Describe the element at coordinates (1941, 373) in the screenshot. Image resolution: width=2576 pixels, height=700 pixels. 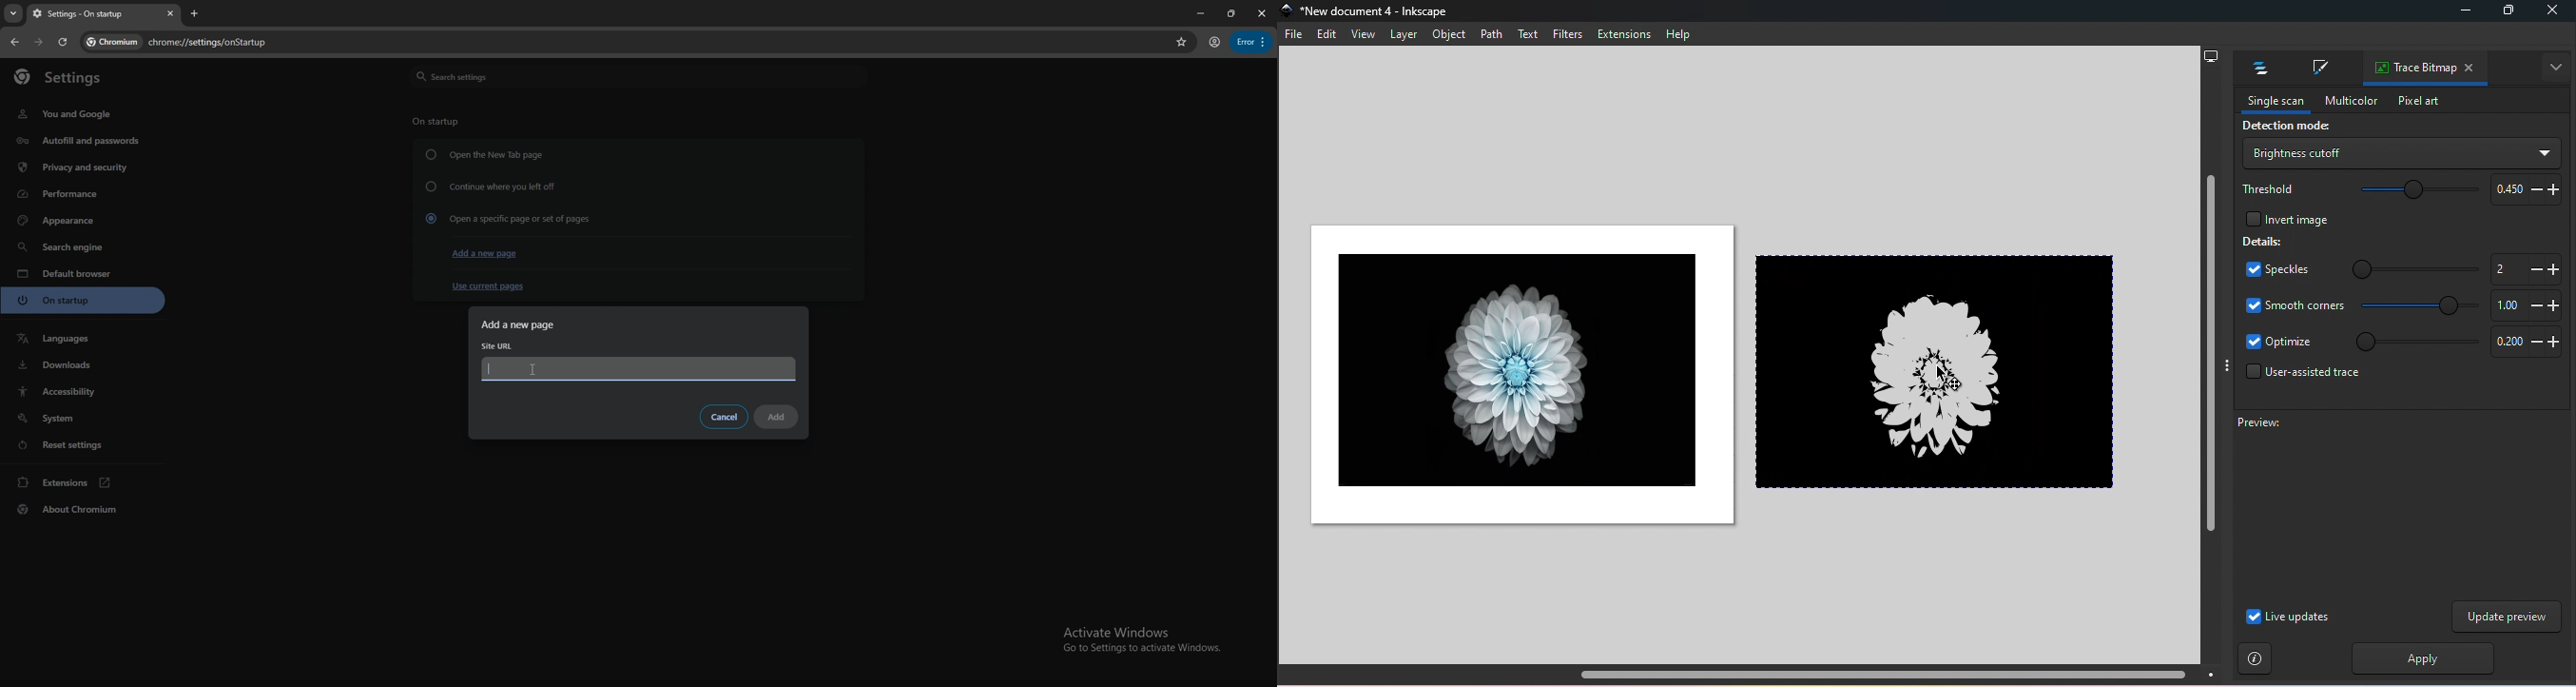
I see `cursor` at that location.